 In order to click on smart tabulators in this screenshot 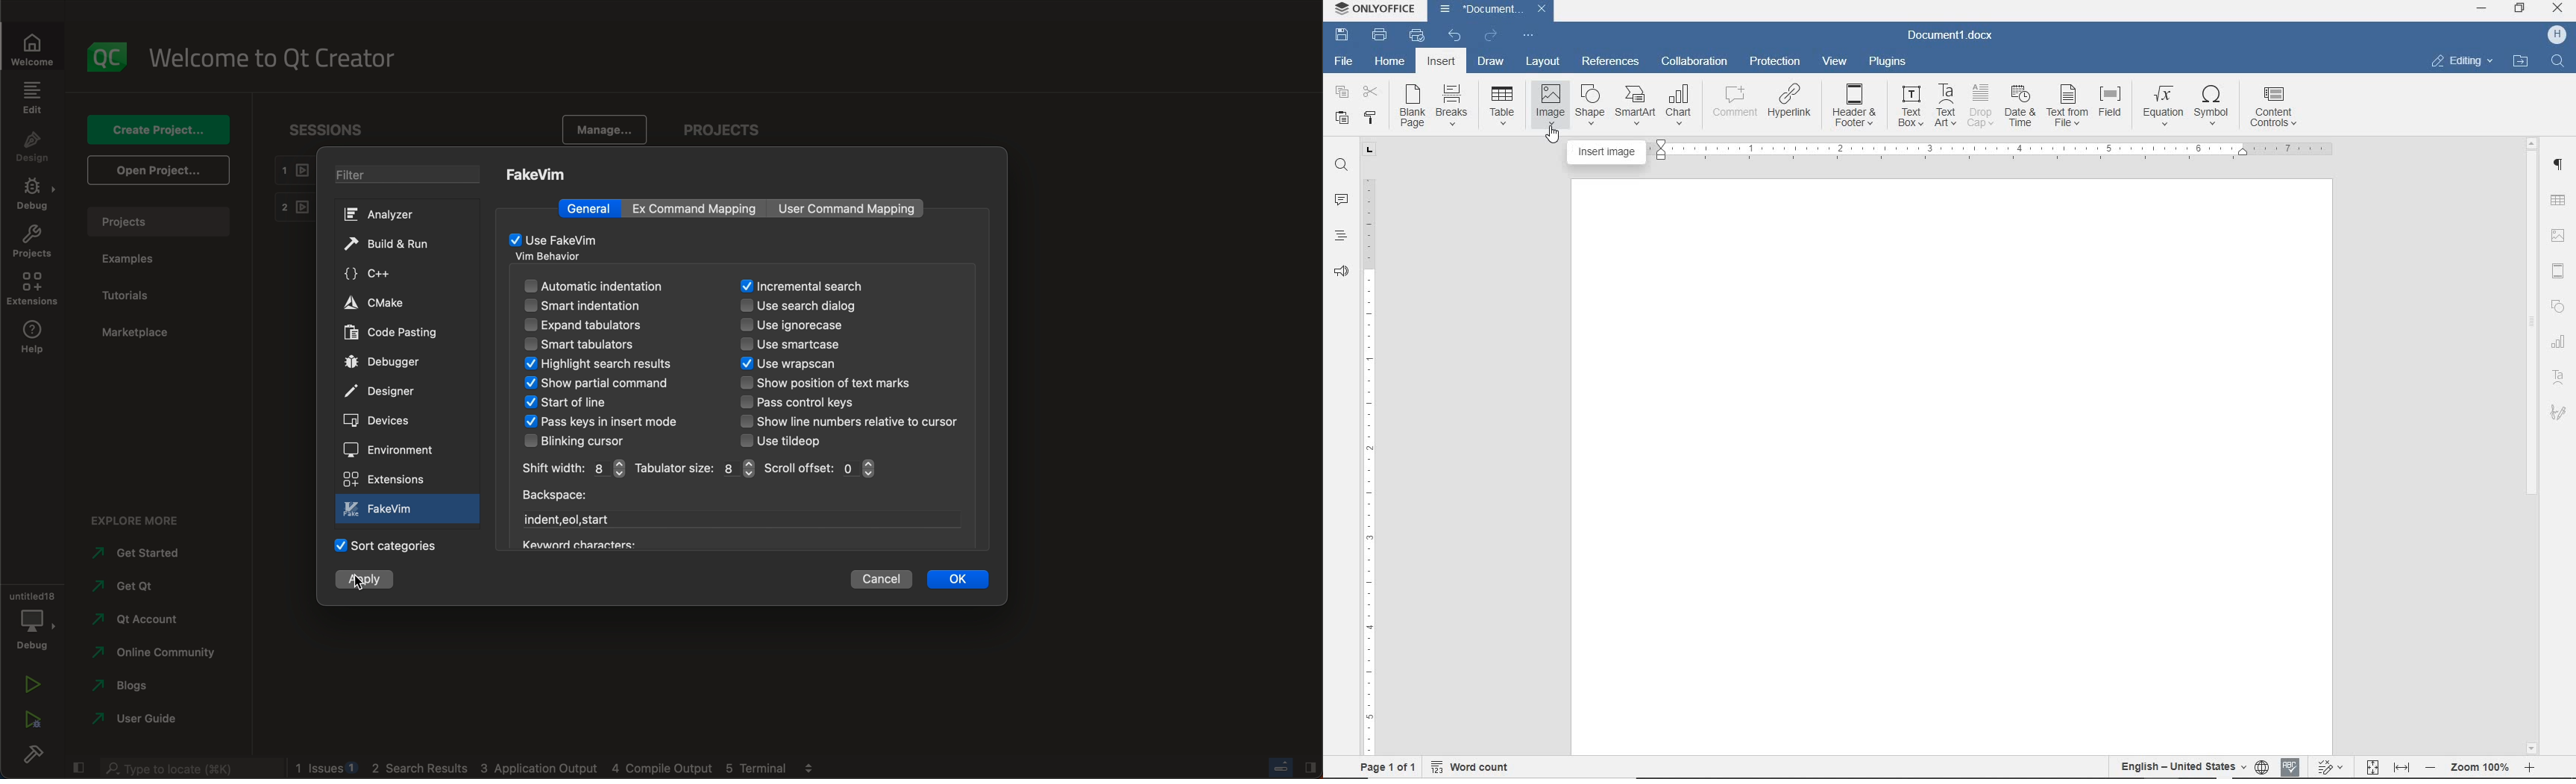, I will do `click(581, 344)`.